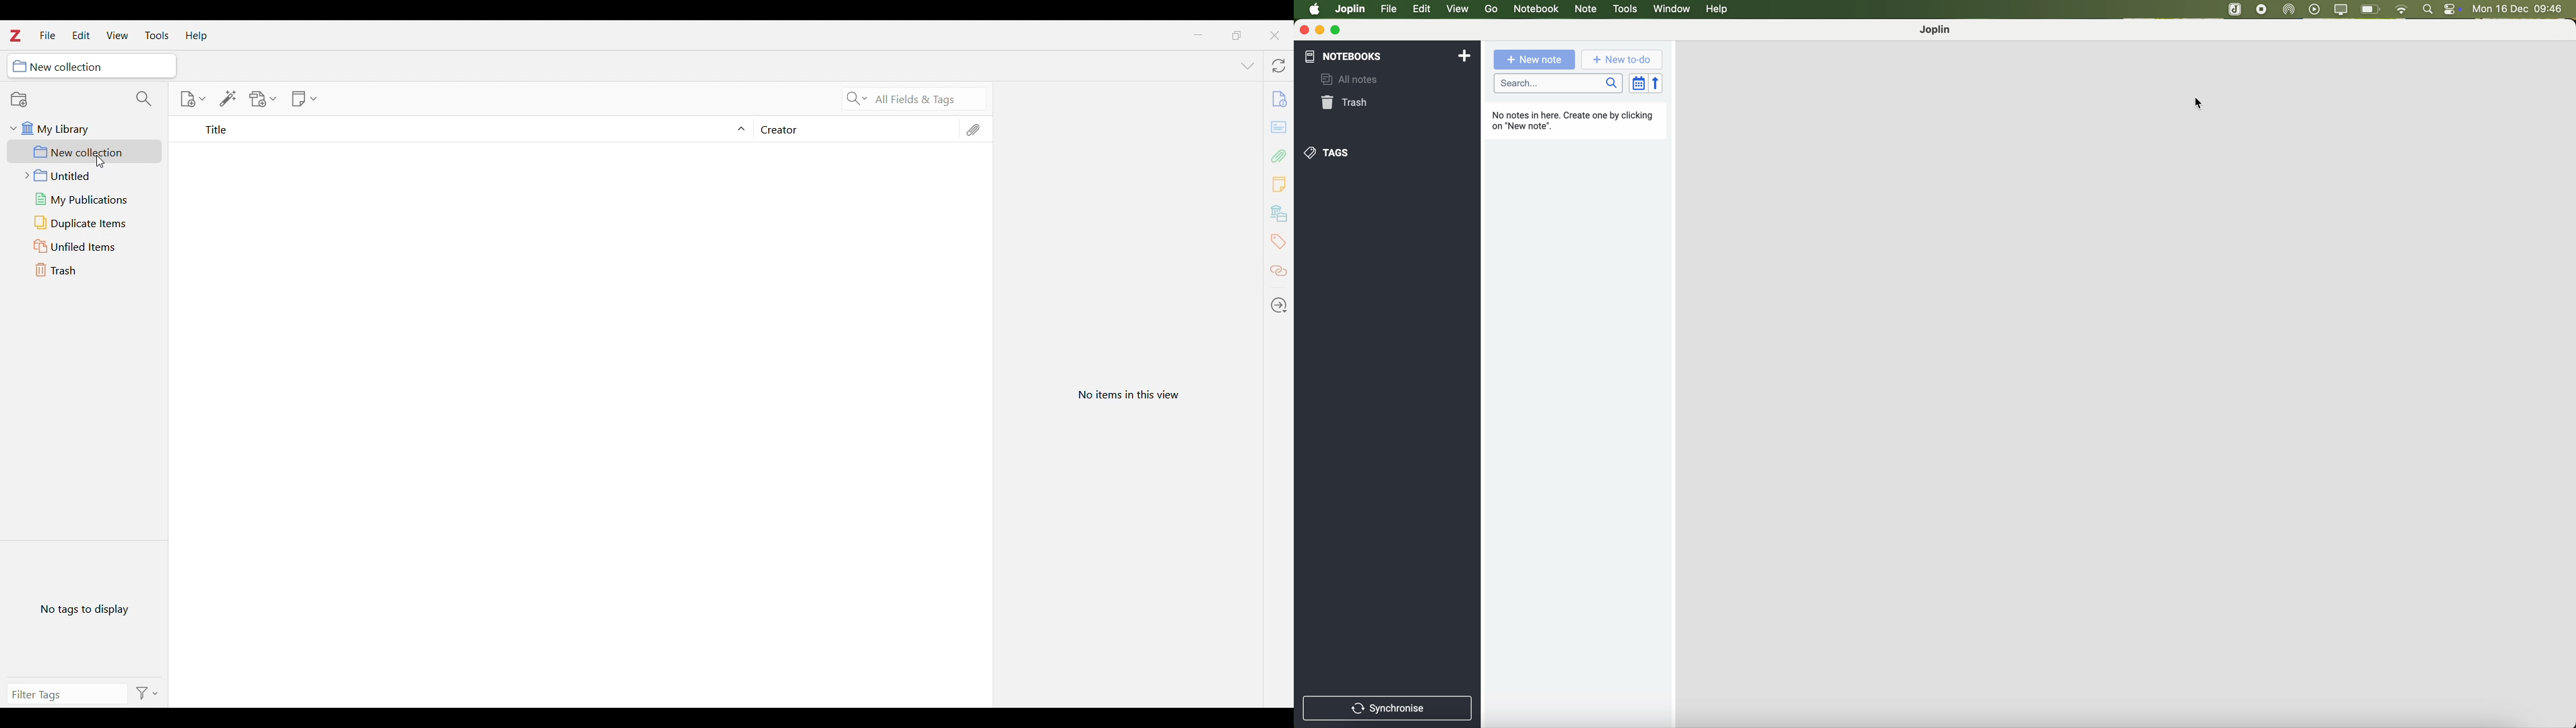 The height and width of the screenshot is (728, 2576). Describe the element at coordinates (145, 98) in the screenshot. I see `Filter collections` at that location.